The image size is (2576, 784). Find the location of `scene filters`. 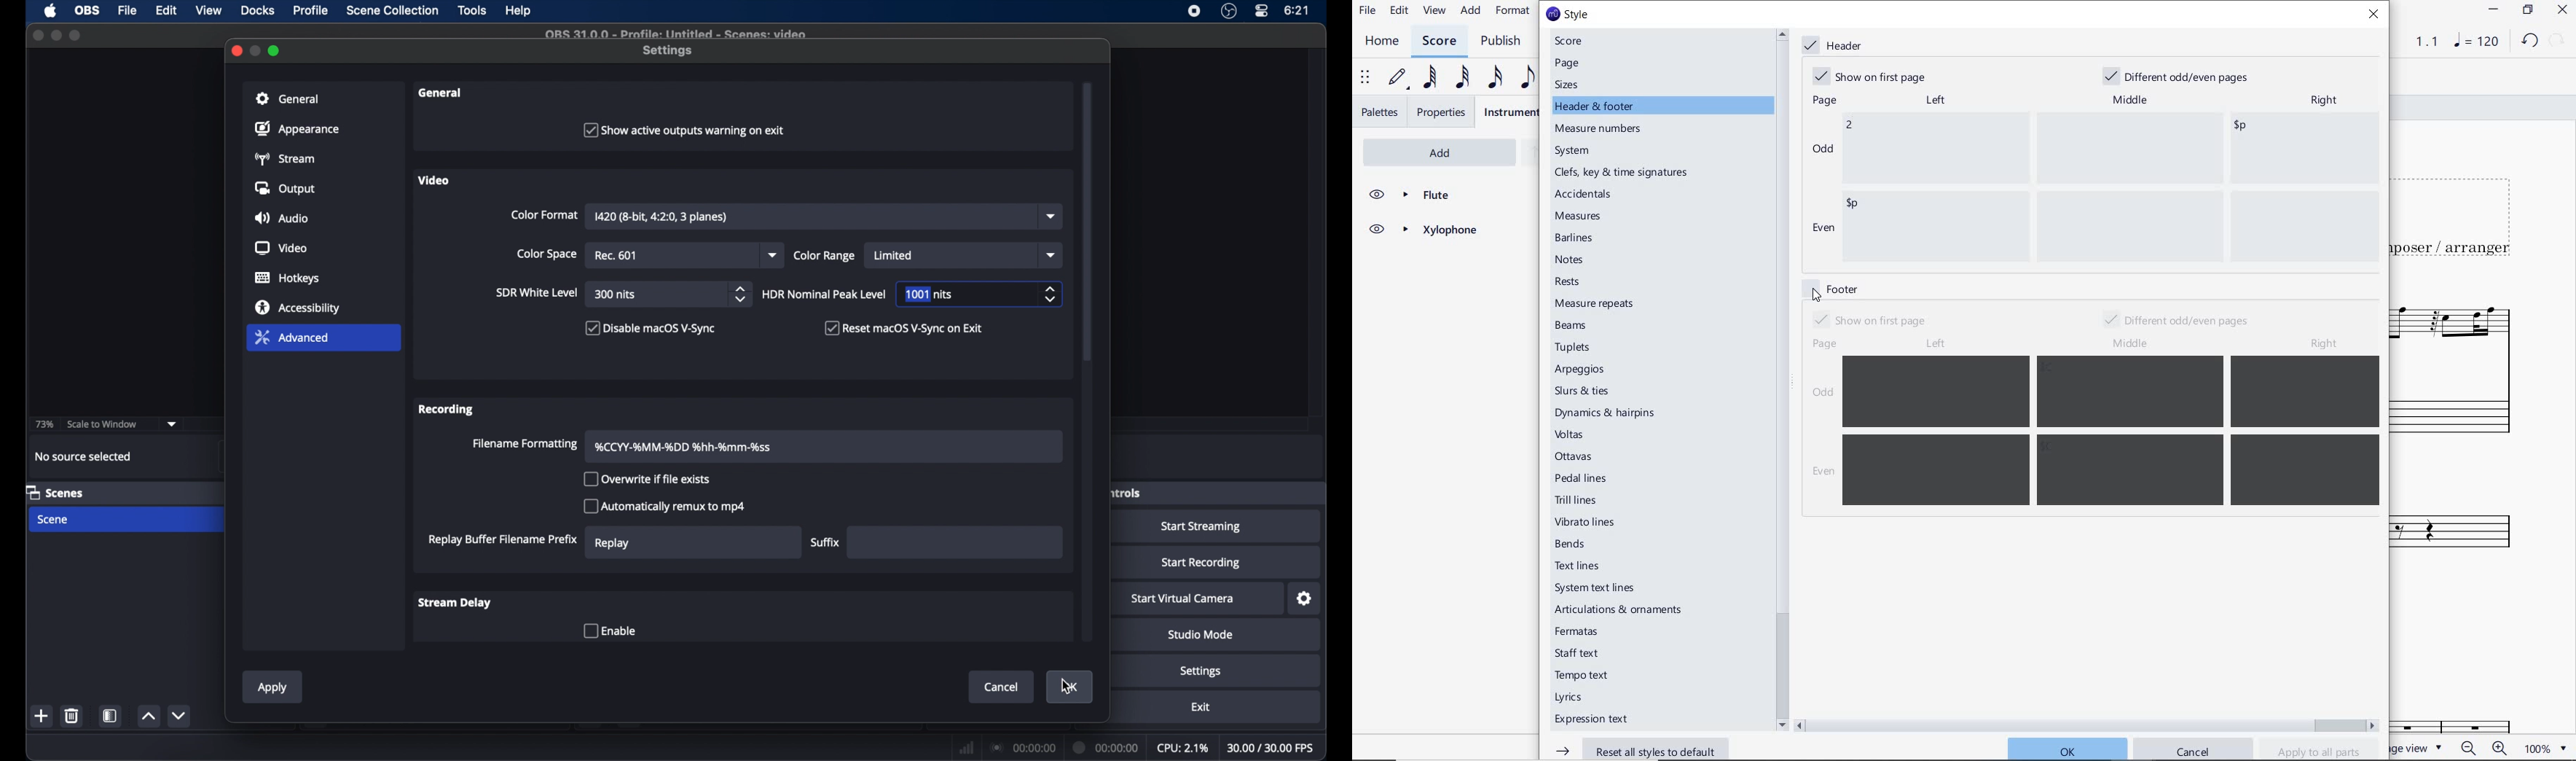

scene filters is located at coordinates (111, 716).